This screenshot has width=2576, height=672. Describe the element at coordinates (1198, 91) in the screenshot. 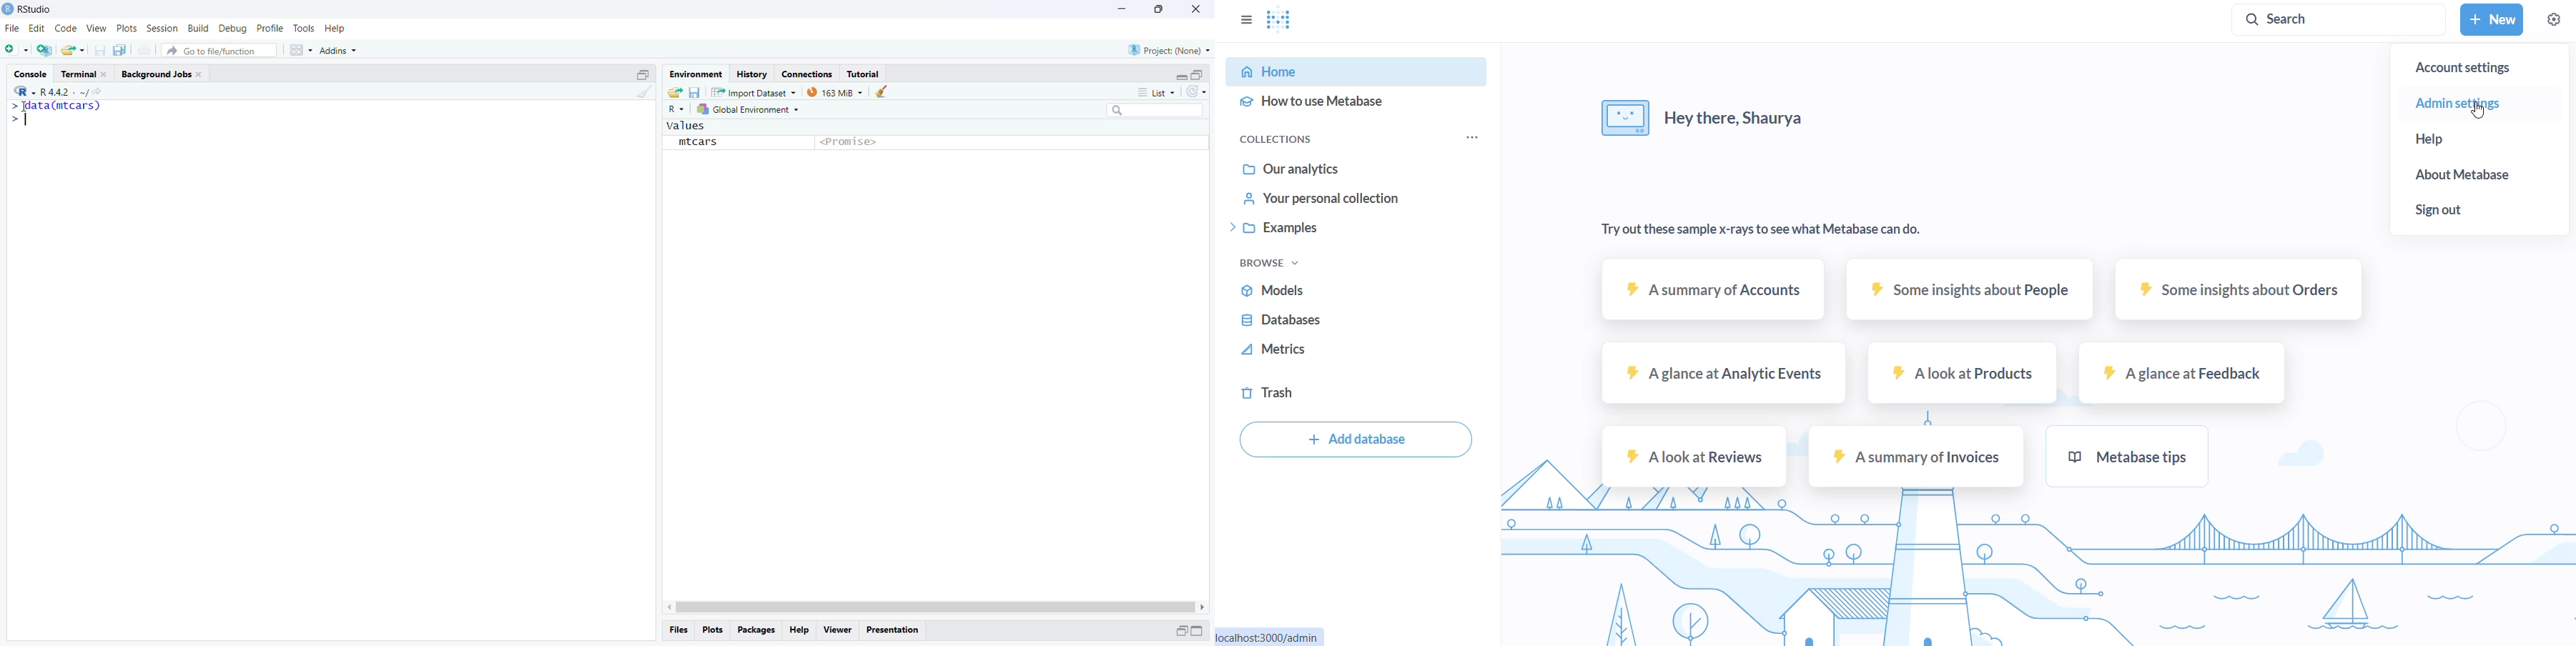

I see `sync` at that location.